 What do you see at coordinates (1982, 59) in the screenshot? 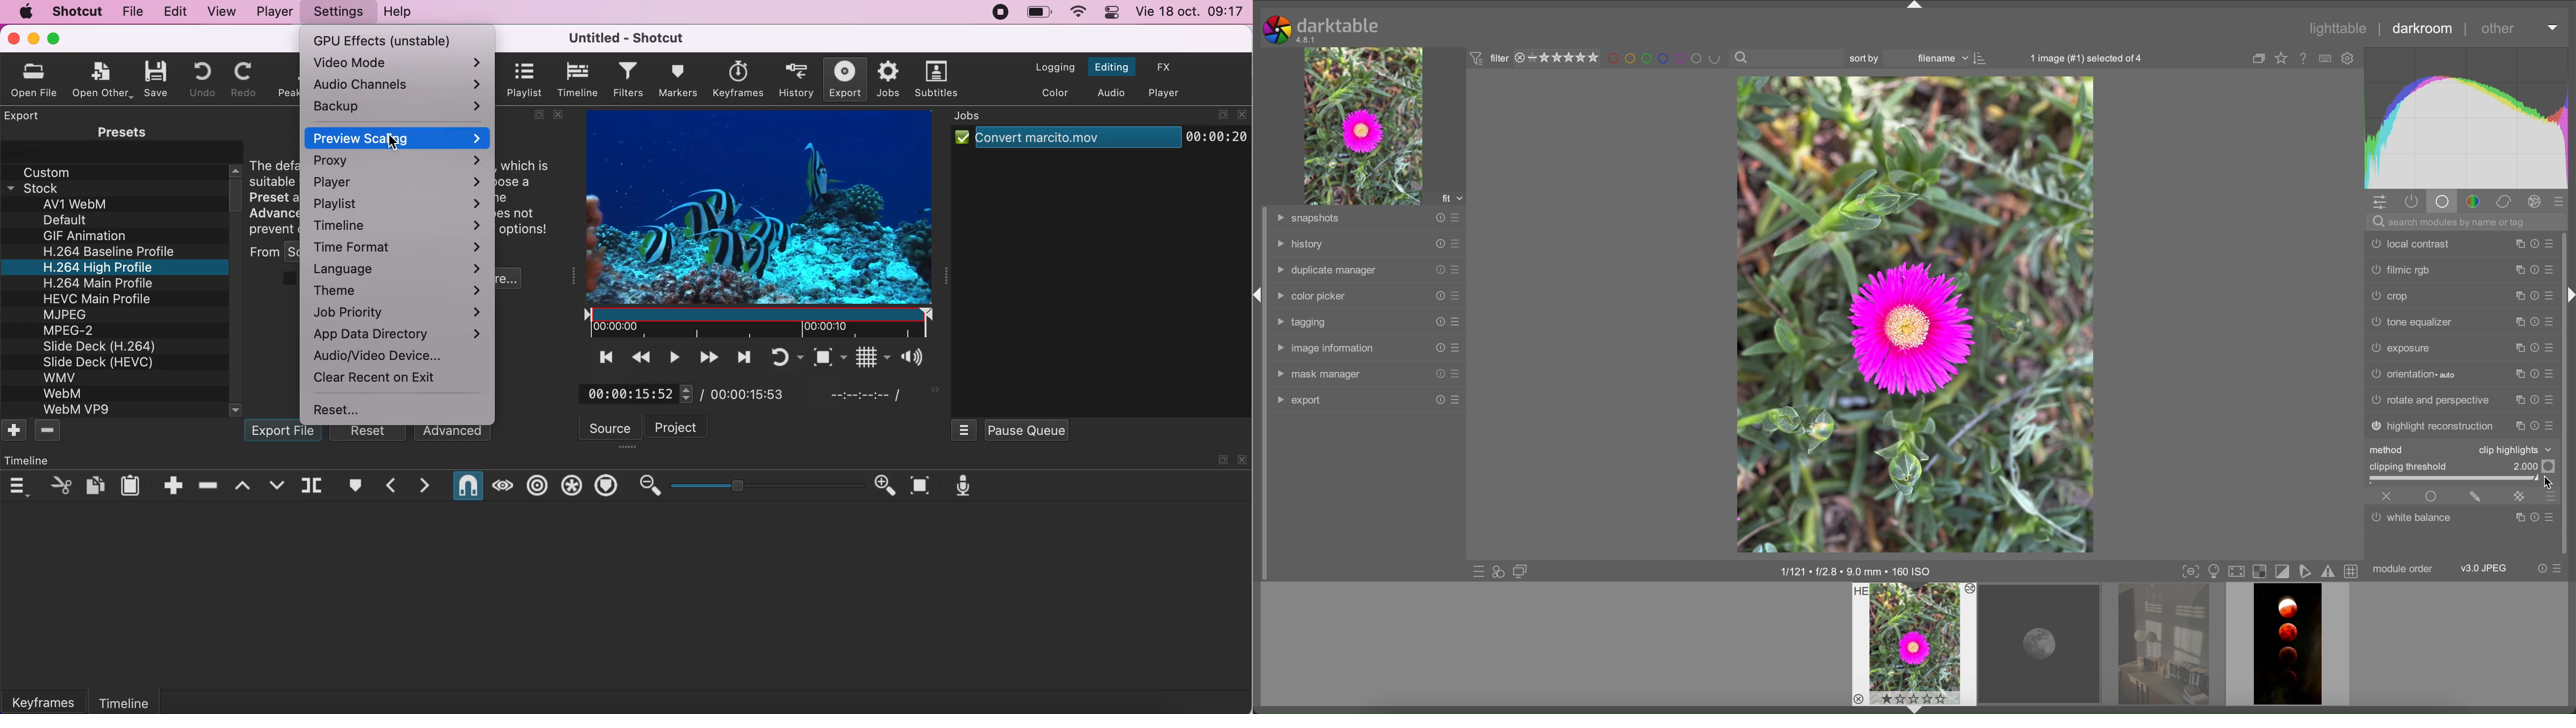
I see `icon` at bounding box center [1982, 59].